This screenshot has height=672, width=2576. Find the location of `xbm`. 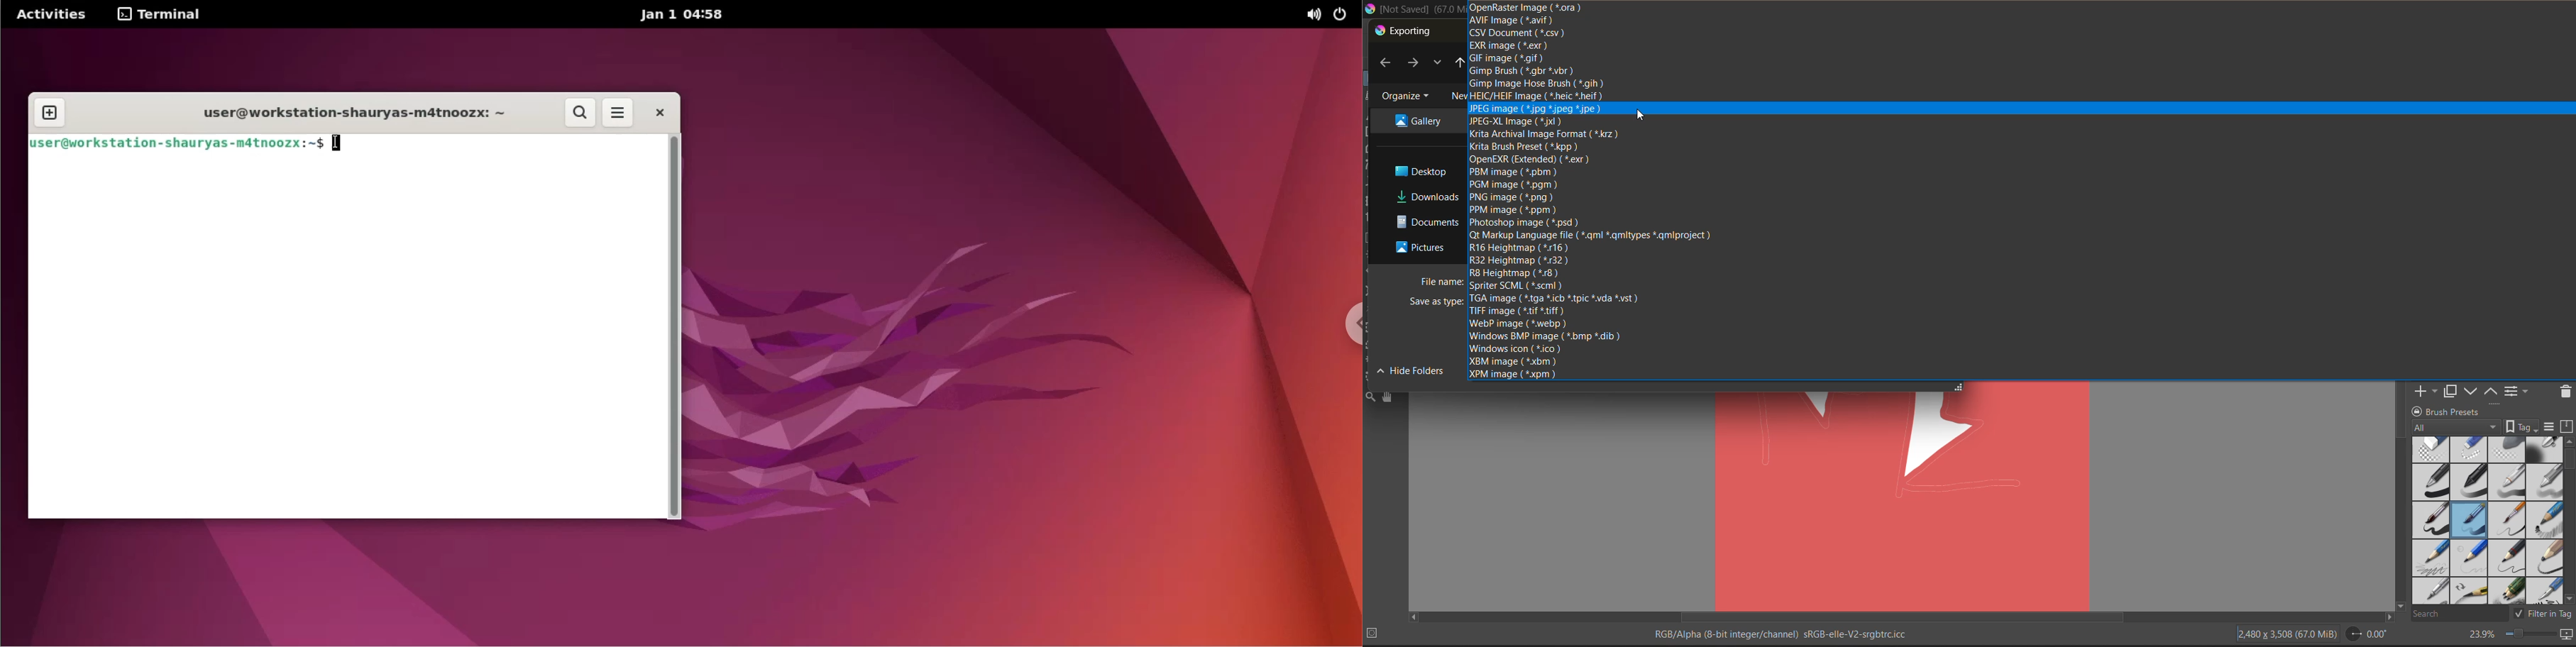

xbm is located at coordinates (1522, 362).